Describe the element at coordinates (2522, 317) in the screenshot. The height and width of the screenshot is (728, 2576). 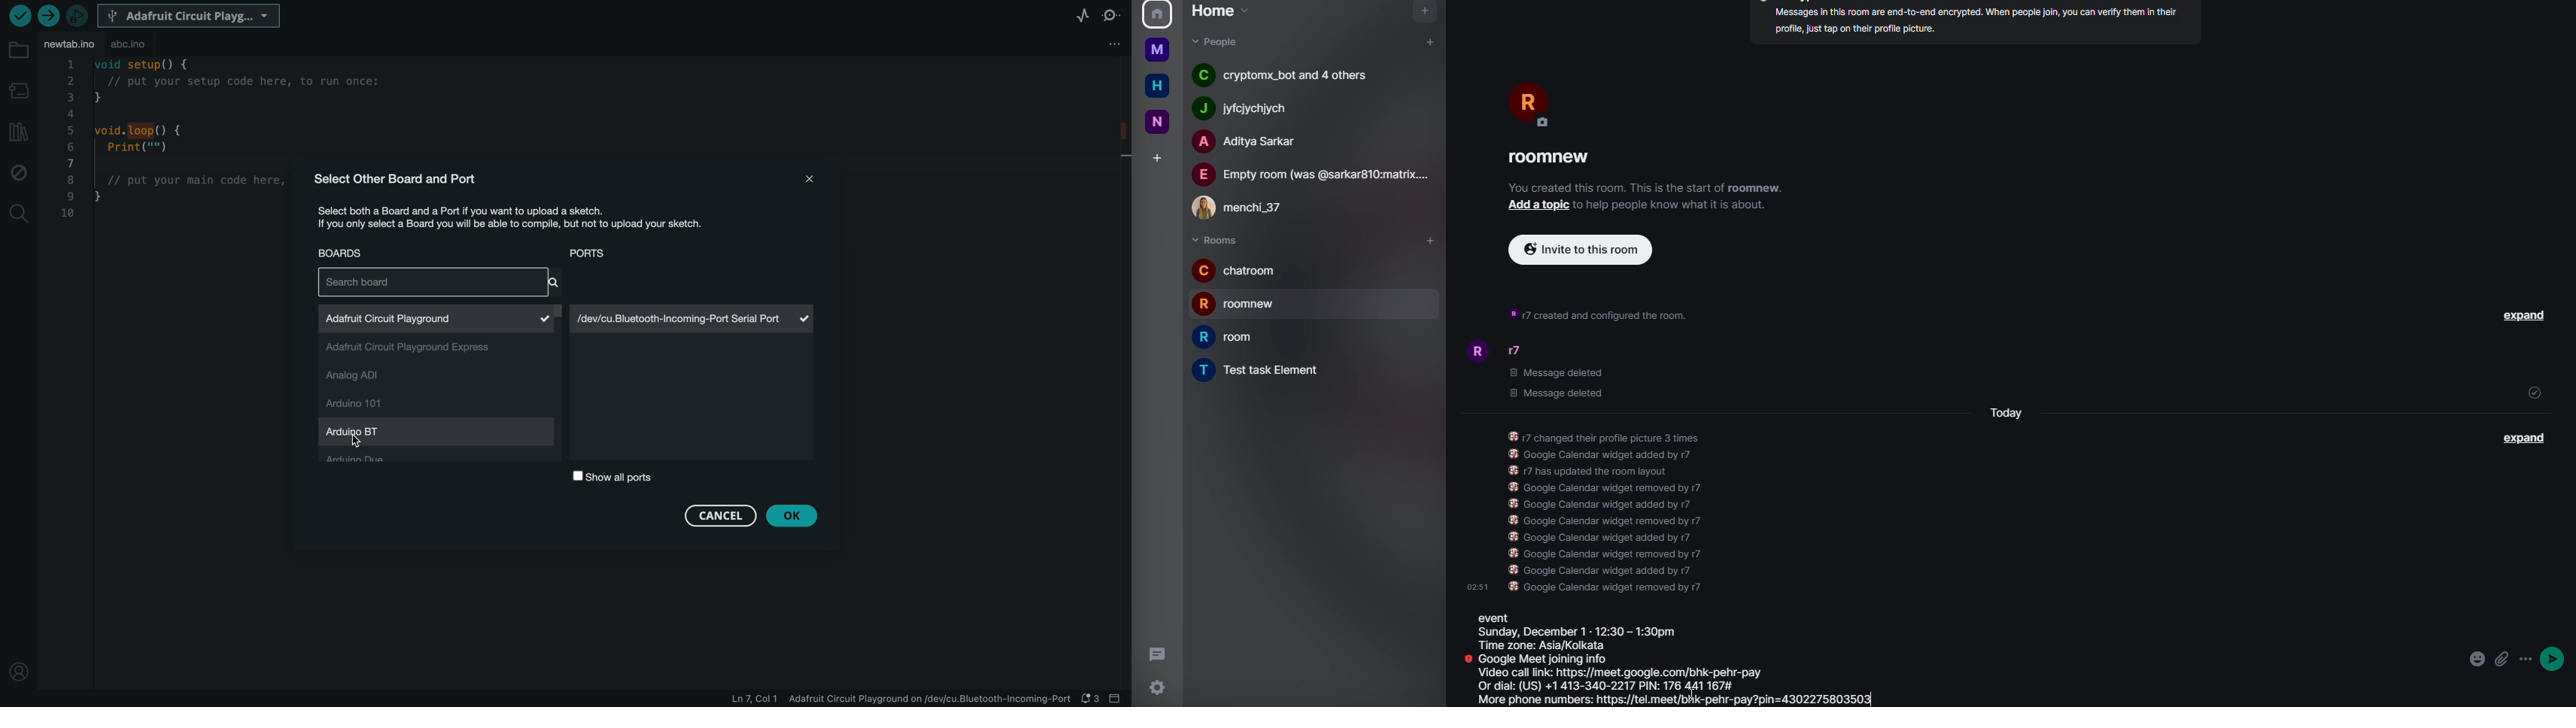
I see `expand` at that location.